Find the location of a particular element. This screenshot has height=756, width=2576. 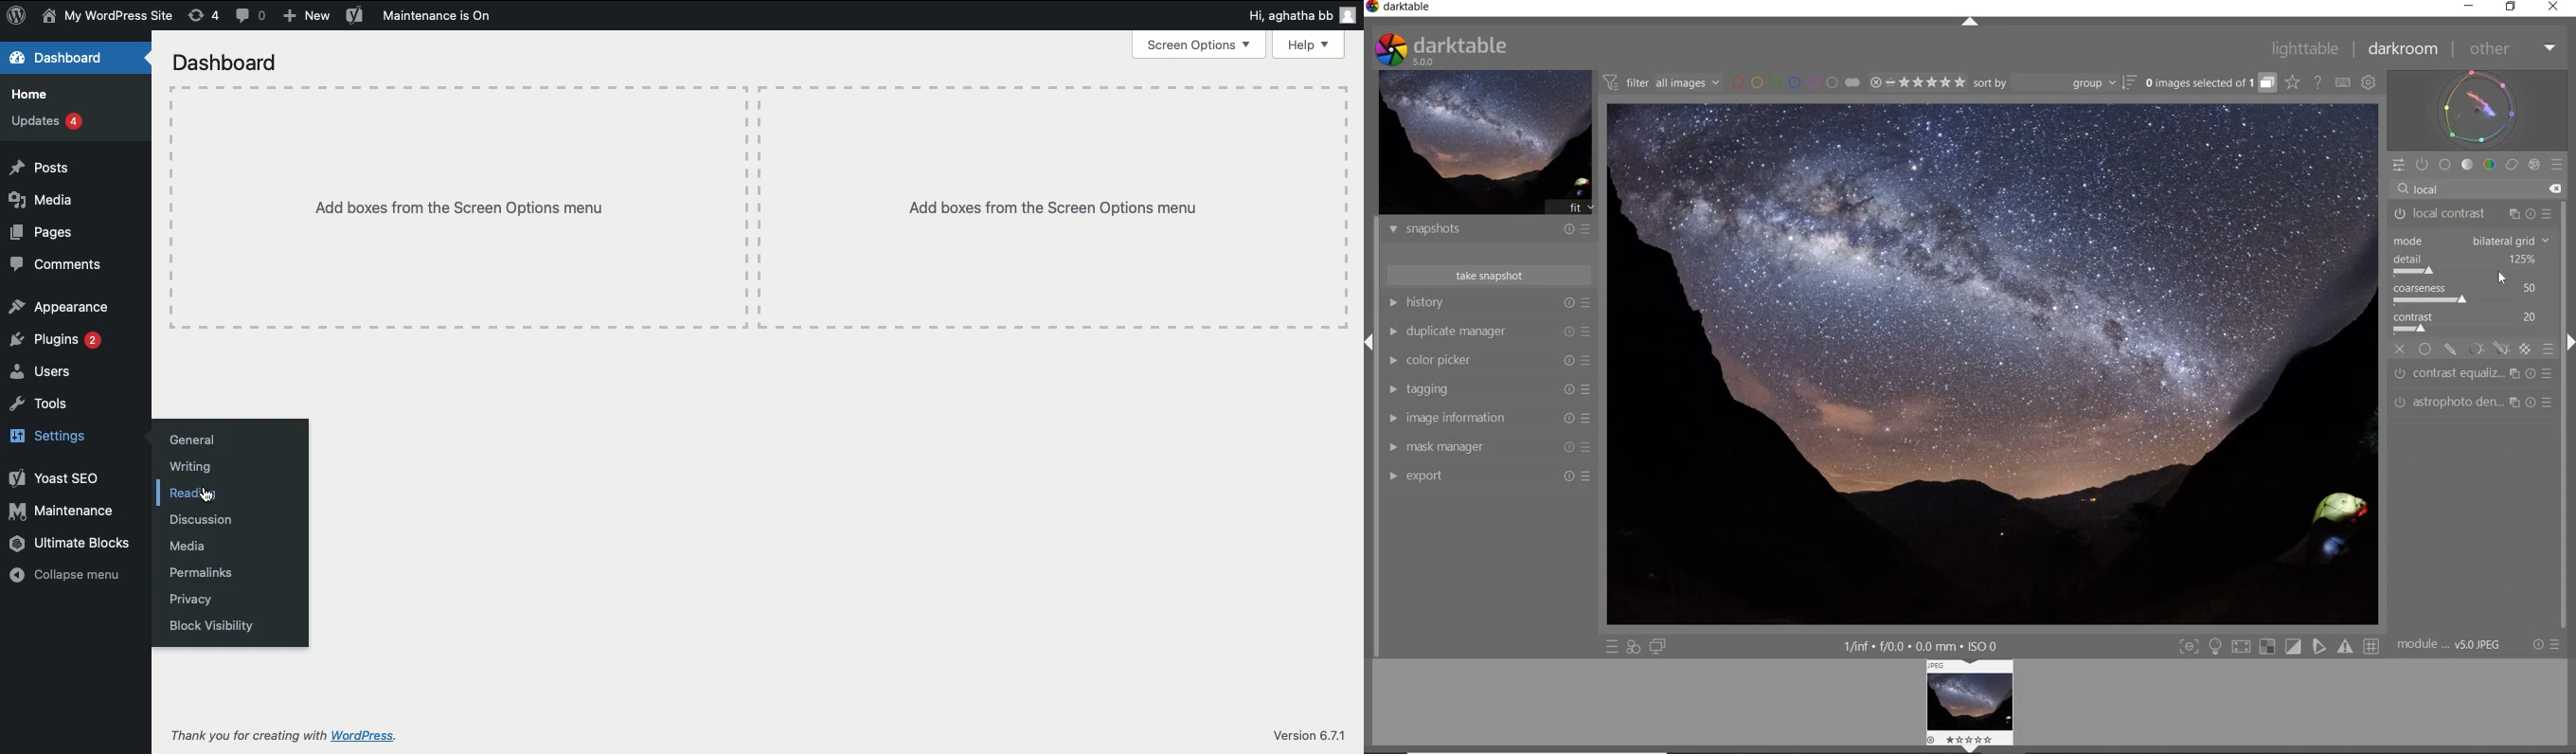

mask options is located at coordinates (2487, 349).